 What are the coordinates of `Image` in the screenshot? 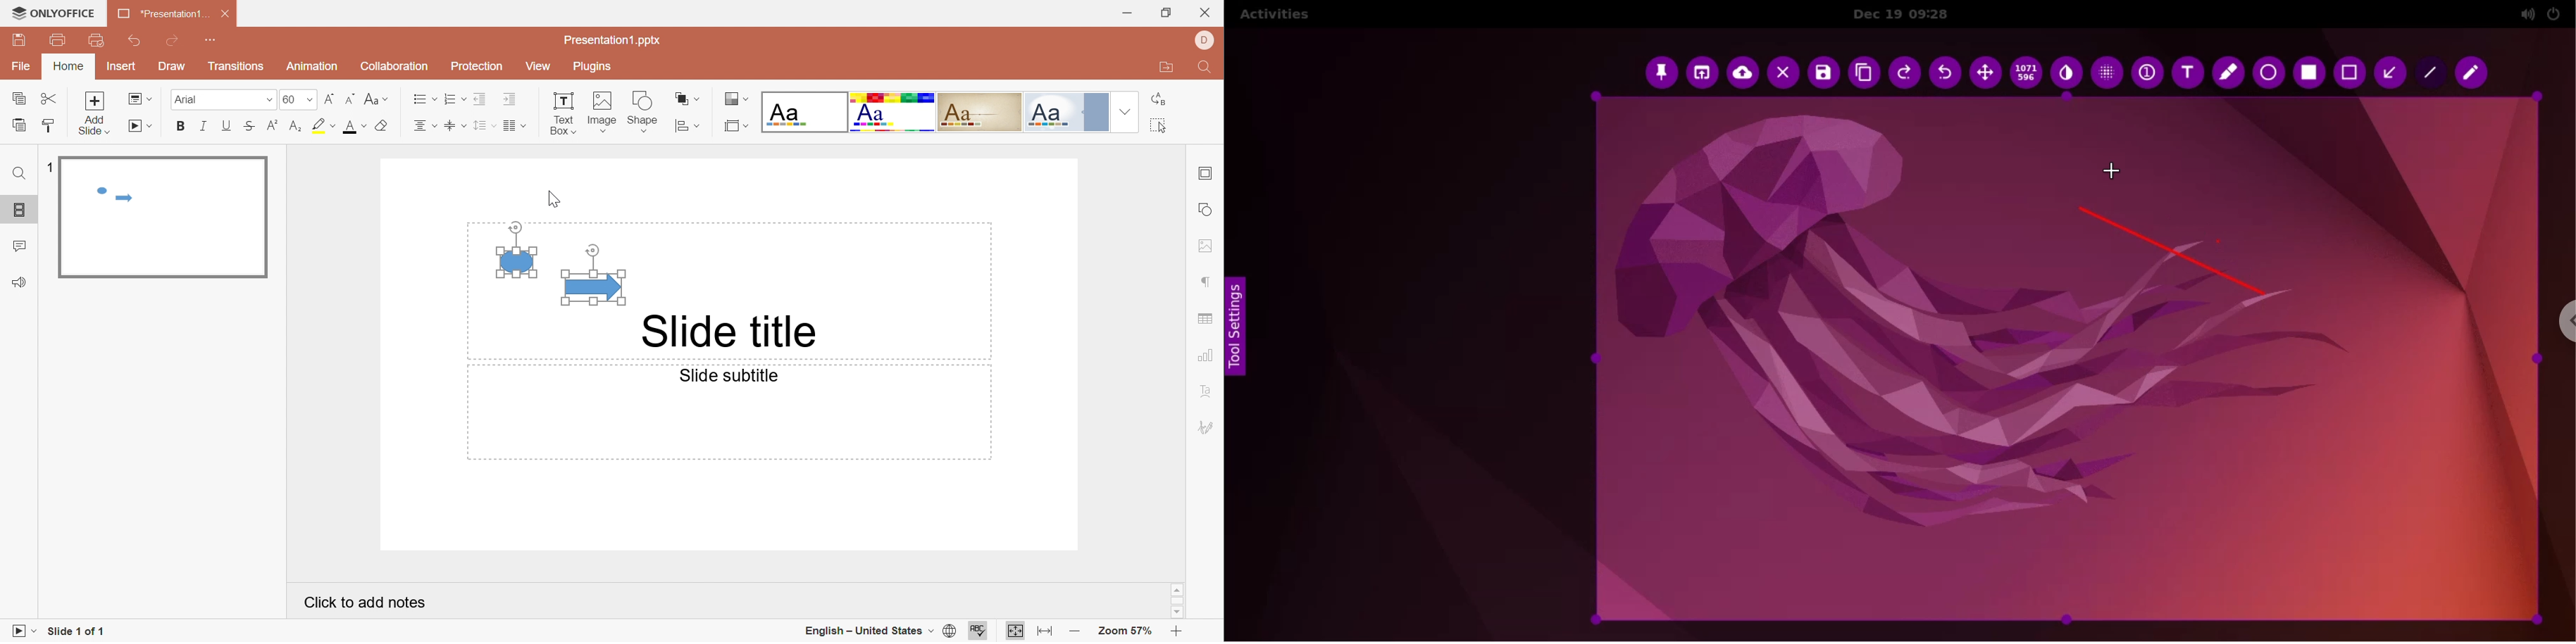 It's located at (604, 112).